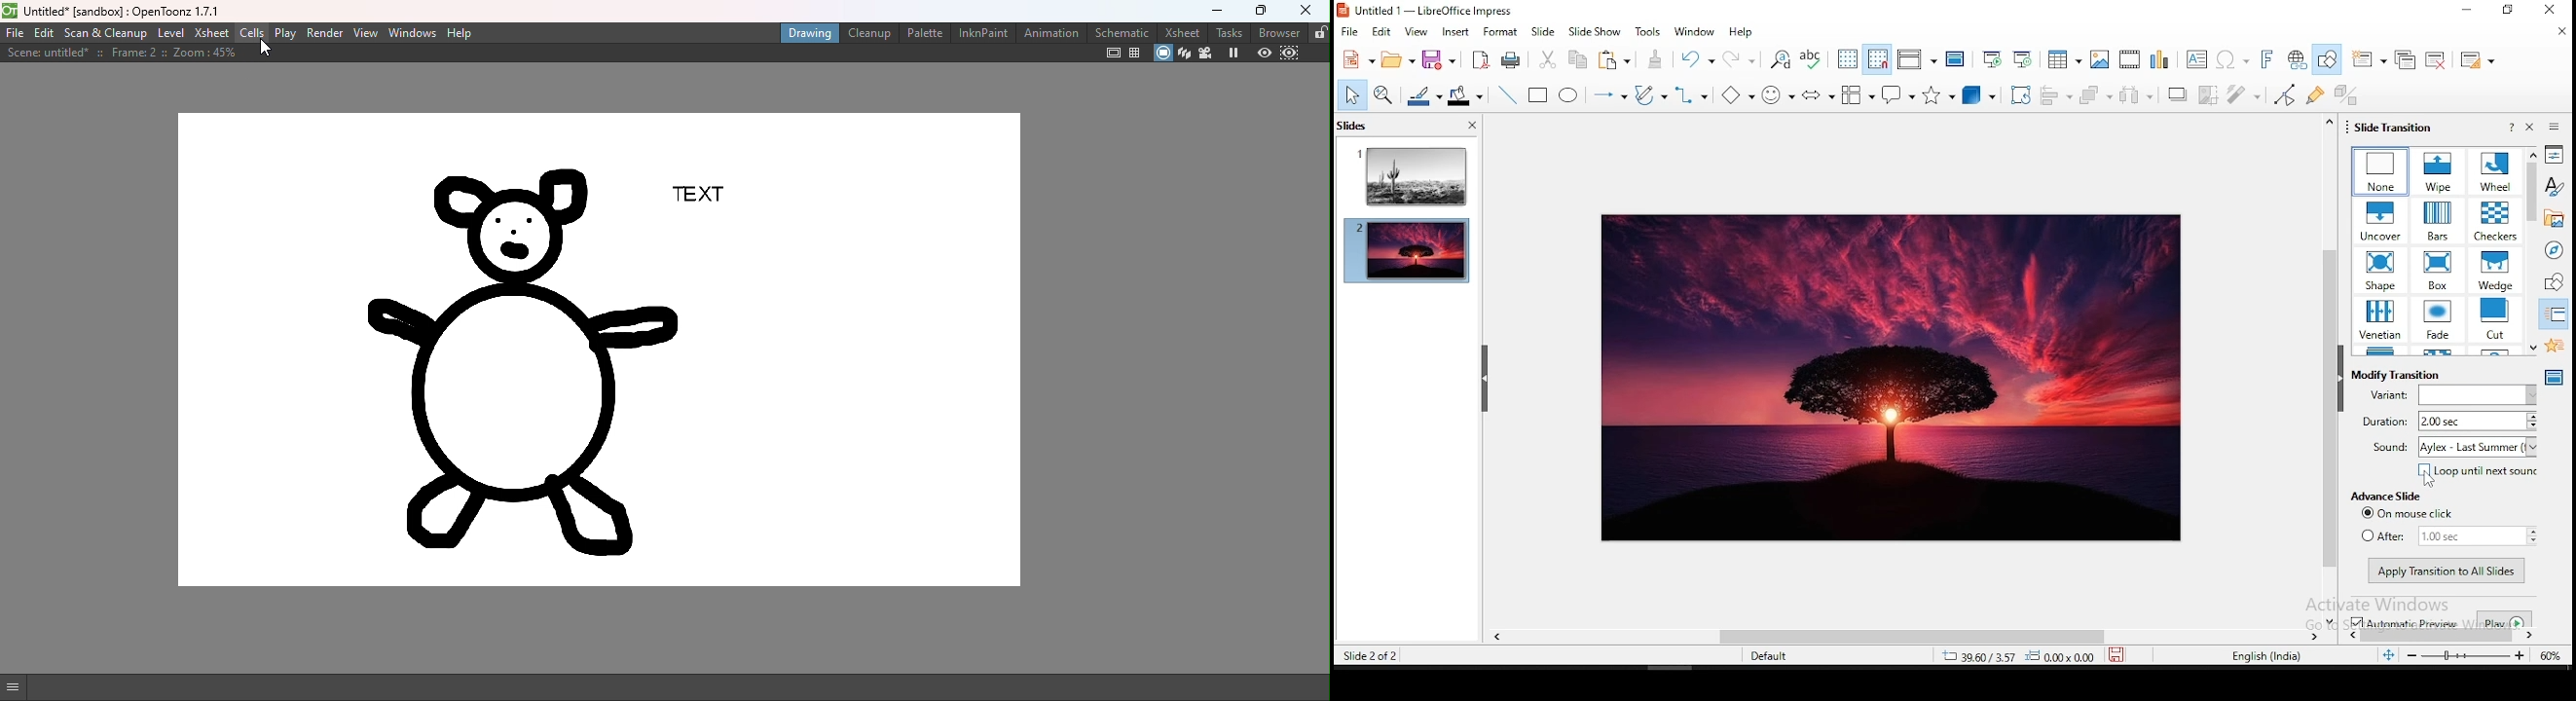  I want to click on Edit, so click(44, 34).